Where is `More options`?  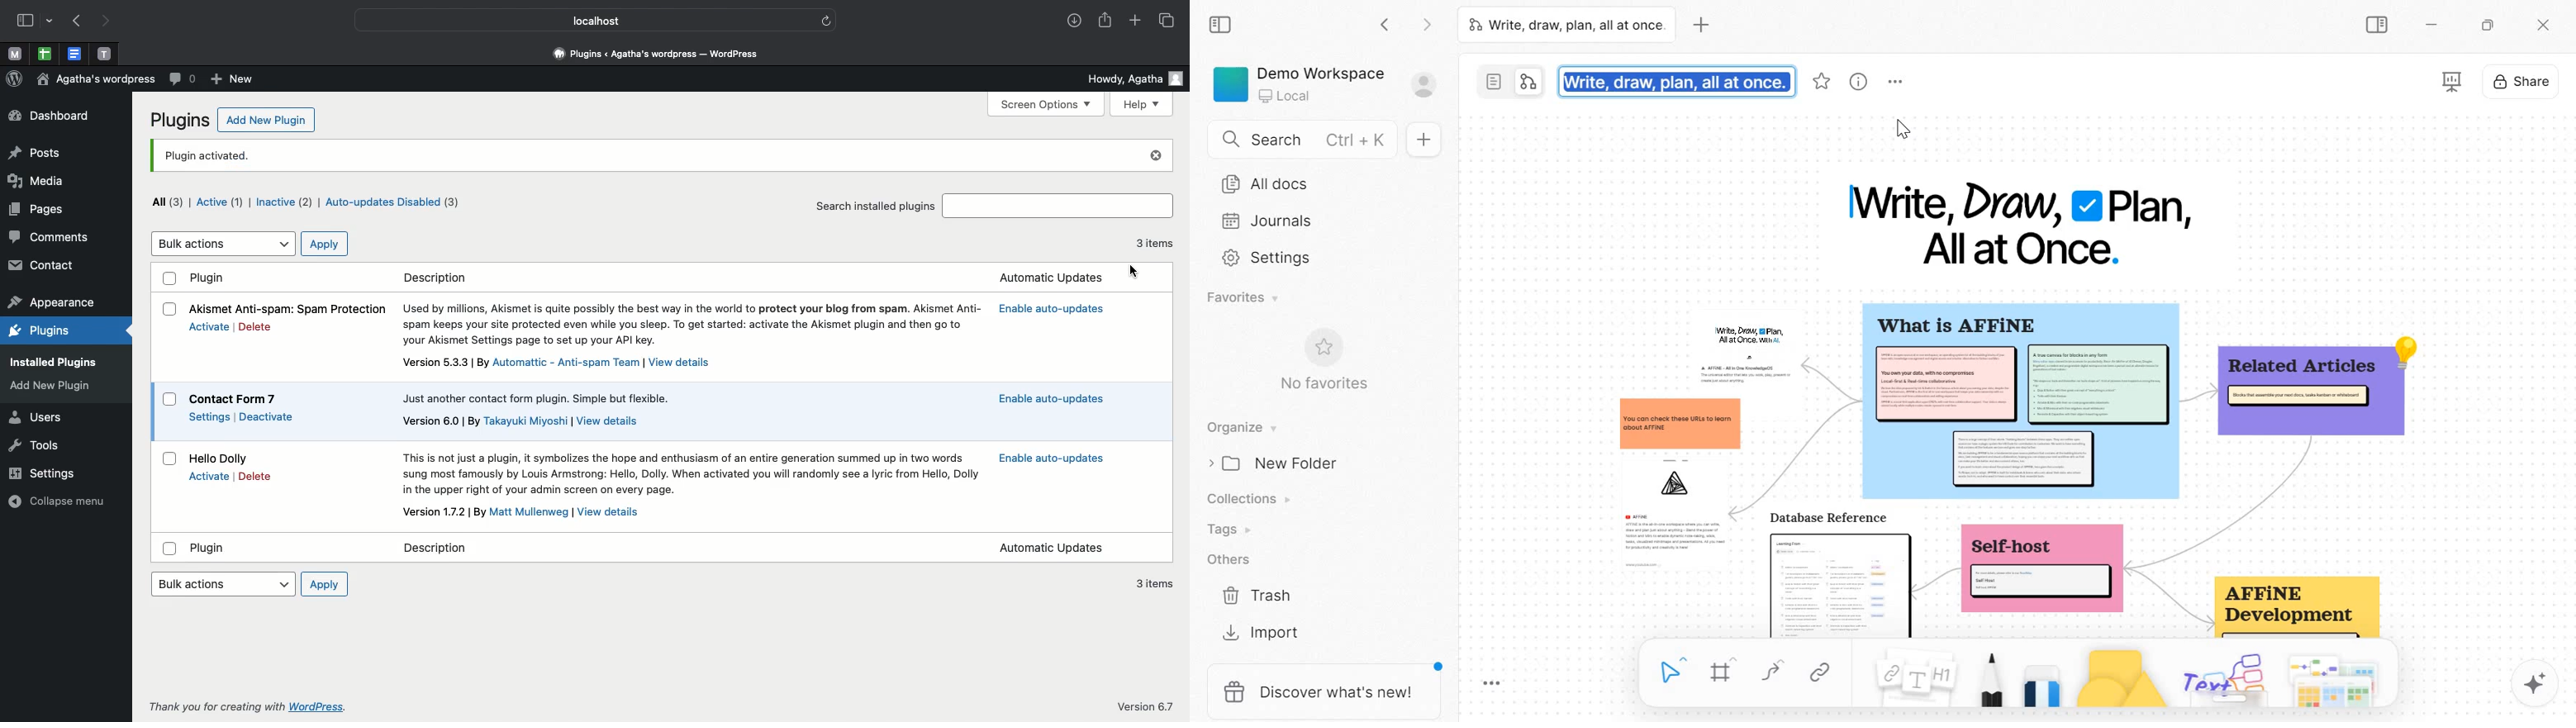 More options is located at coordinates (1898, 83).